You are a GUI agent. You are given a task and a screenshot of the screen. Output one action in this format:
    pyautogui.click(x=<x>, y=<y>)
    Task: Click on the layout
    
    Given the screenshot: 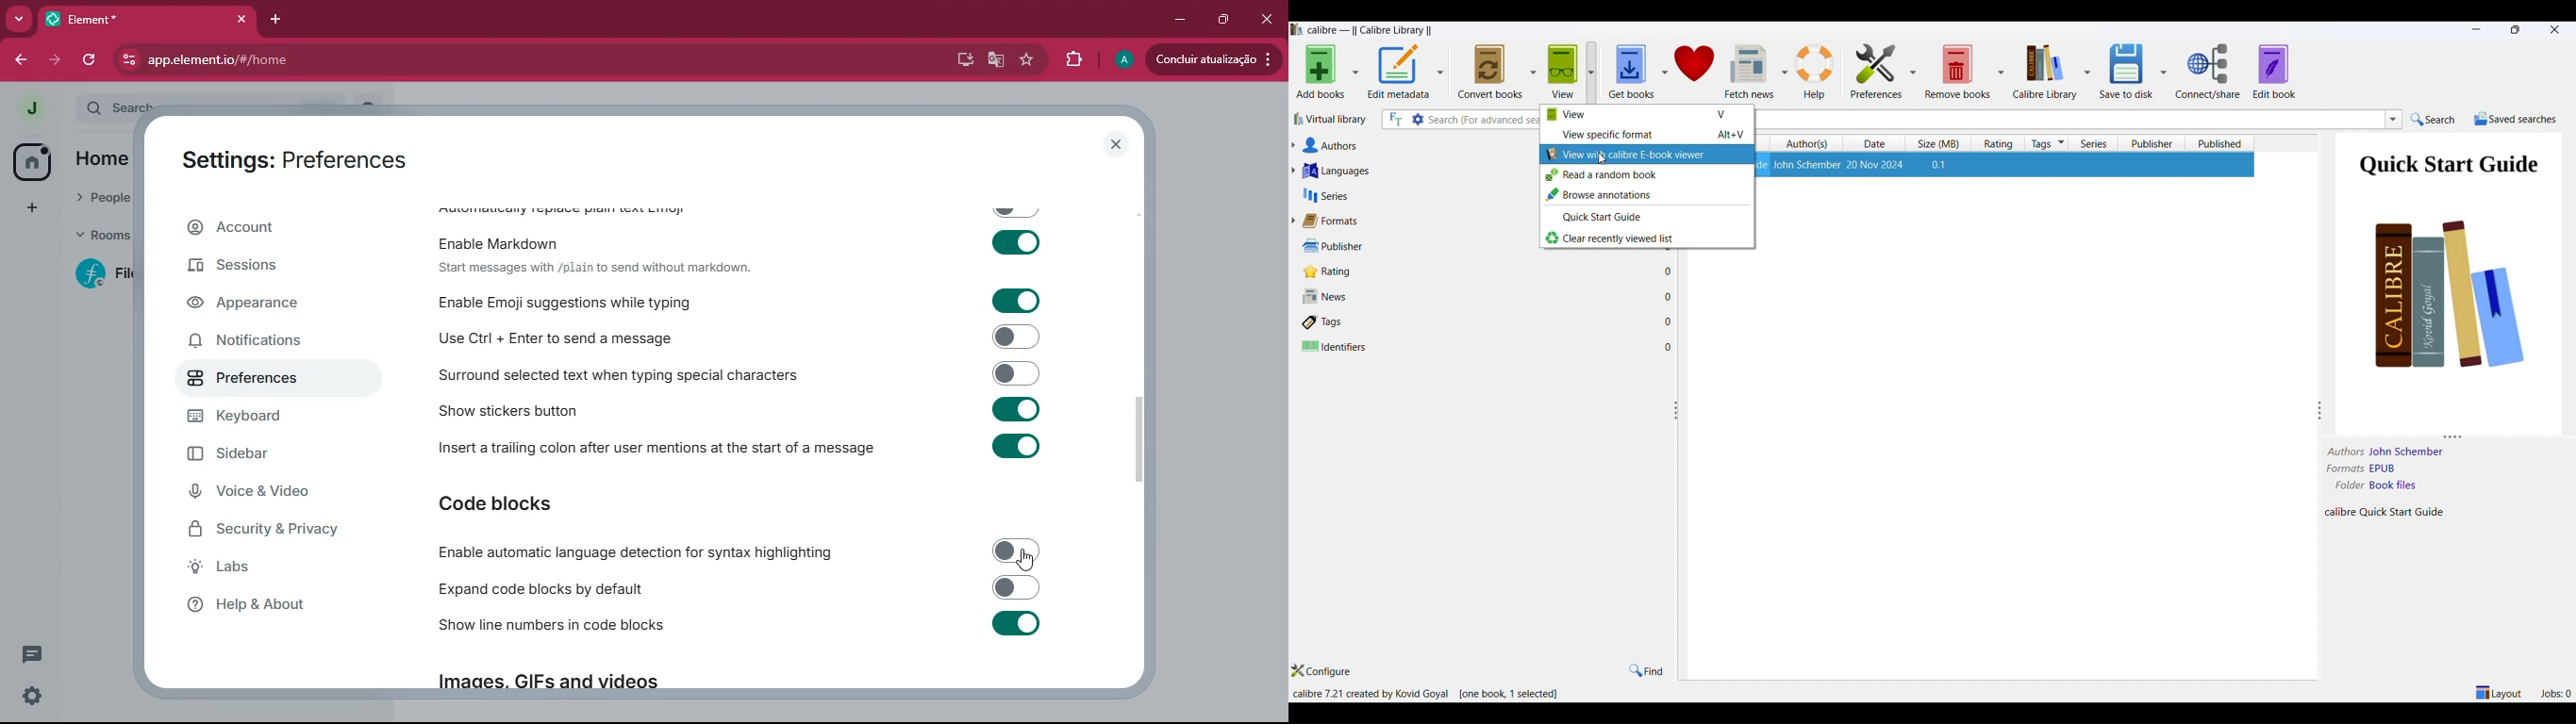 What is the action you would take?
    pyautogui.click(x=2498, y=692)
    